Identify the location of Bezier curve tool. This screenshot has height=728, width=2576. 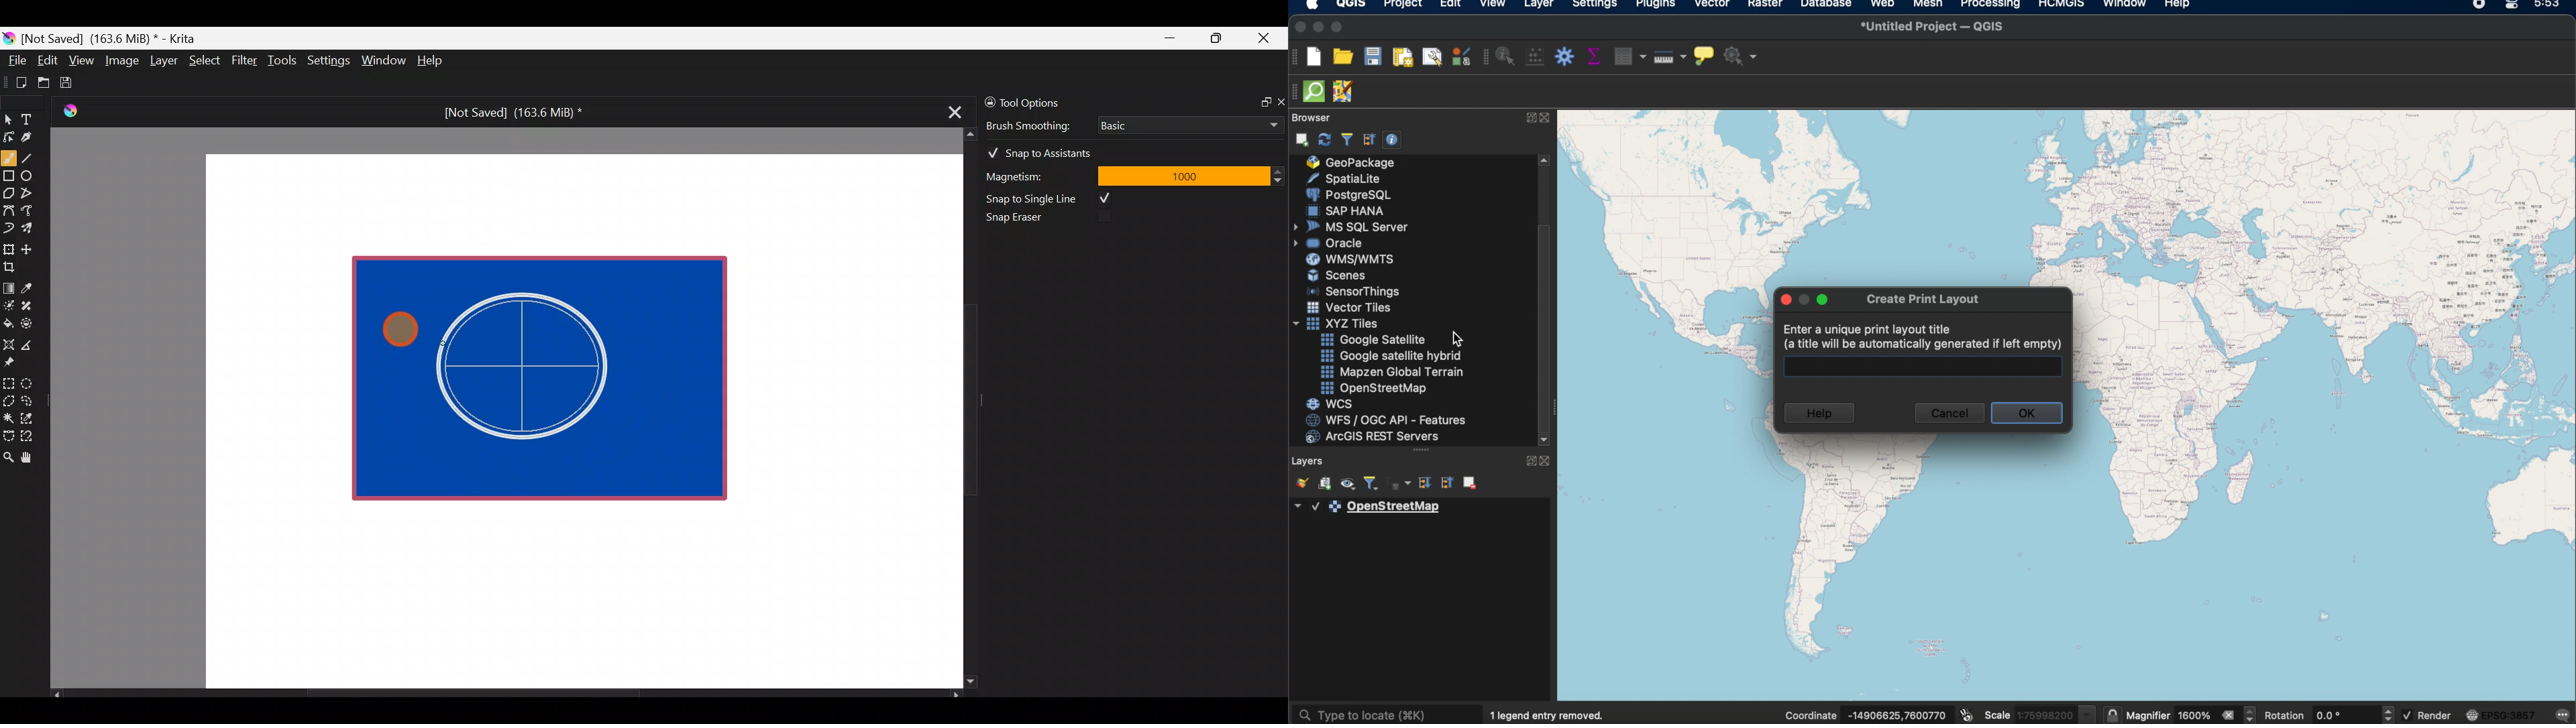
(8, 212).